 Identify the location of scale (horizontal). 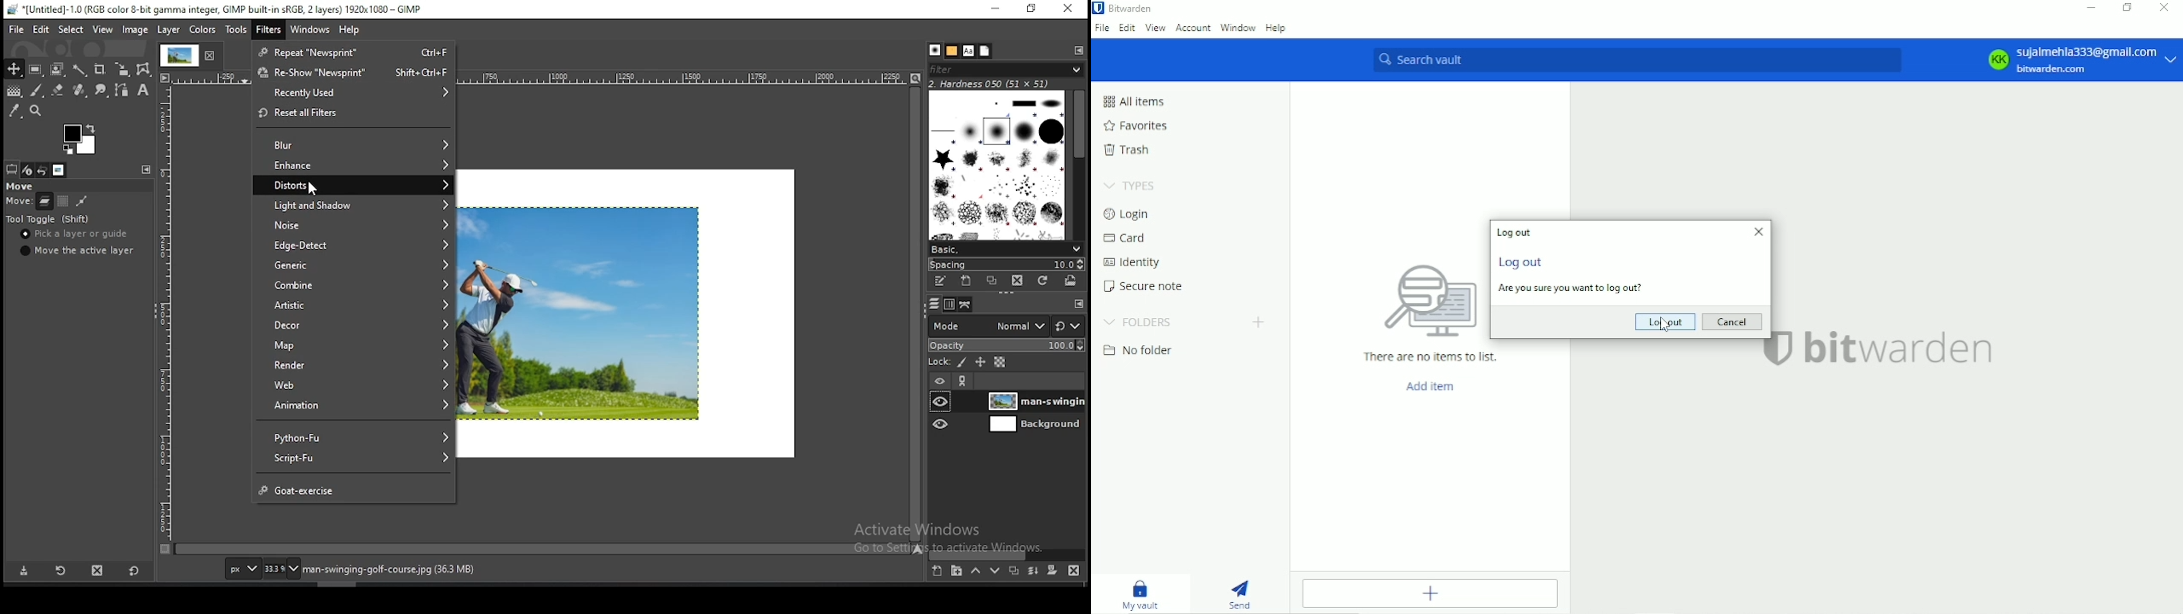
(20, 200).